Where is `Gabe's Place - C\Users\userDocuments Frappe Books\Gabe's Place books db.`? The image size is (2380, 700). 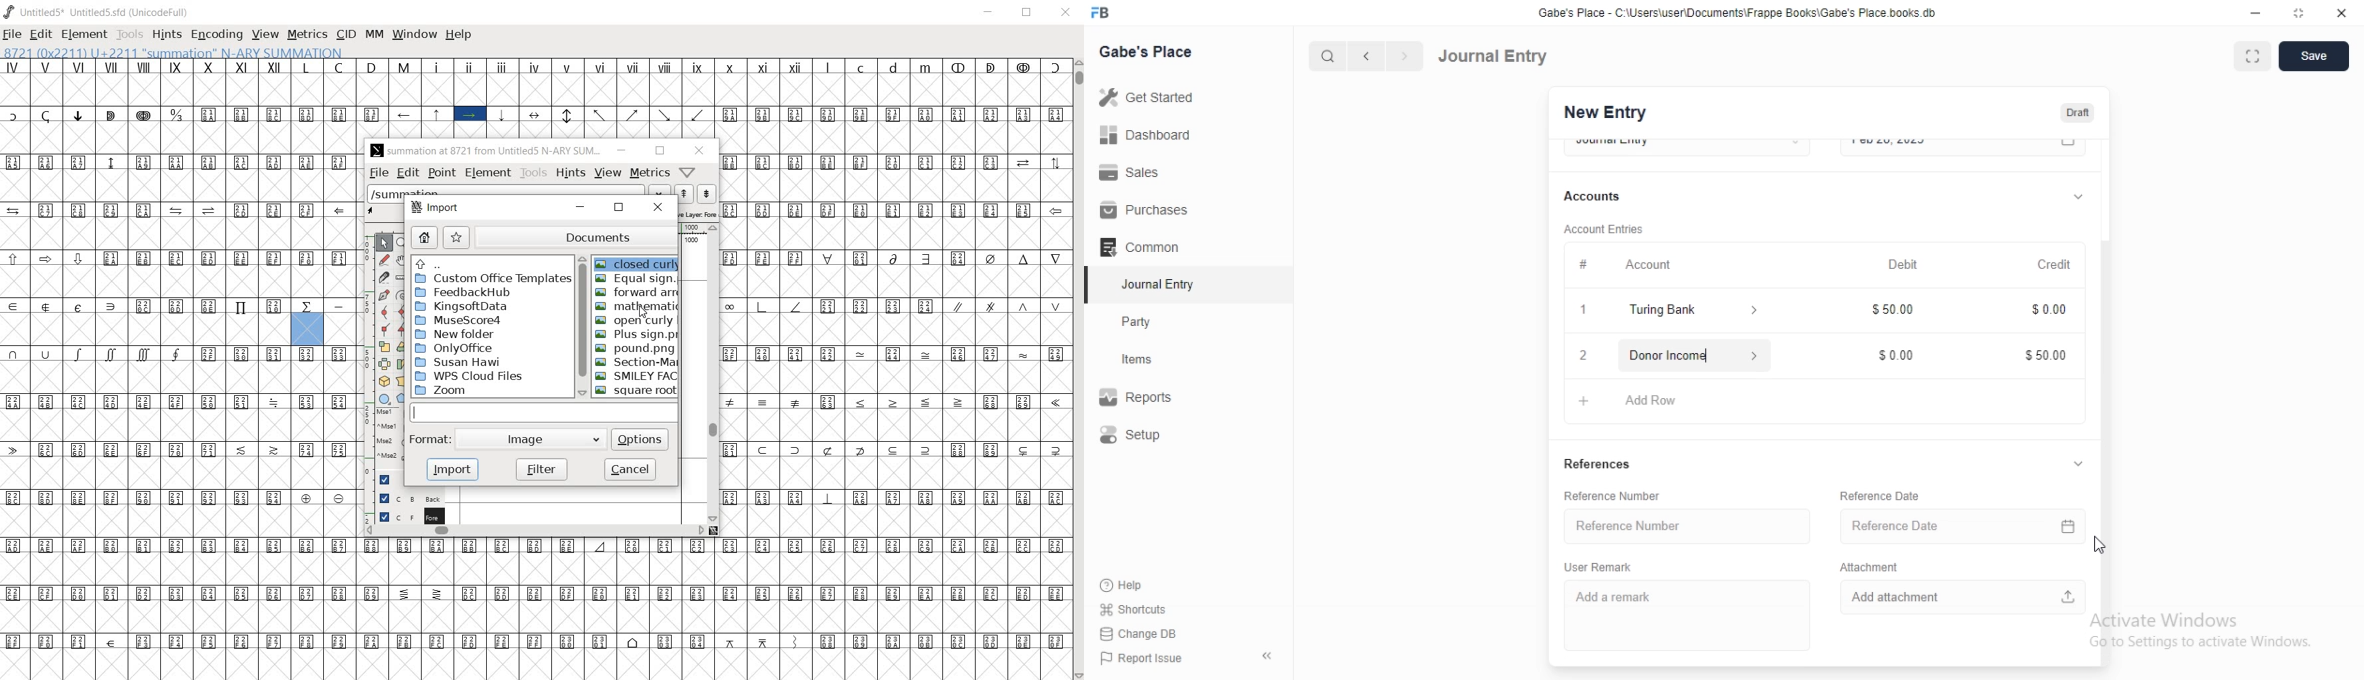
Gabe's Place - C\Users\userDocuments Frappe Books\Gabe's Place books db. is located at coordinates (1738, 13).